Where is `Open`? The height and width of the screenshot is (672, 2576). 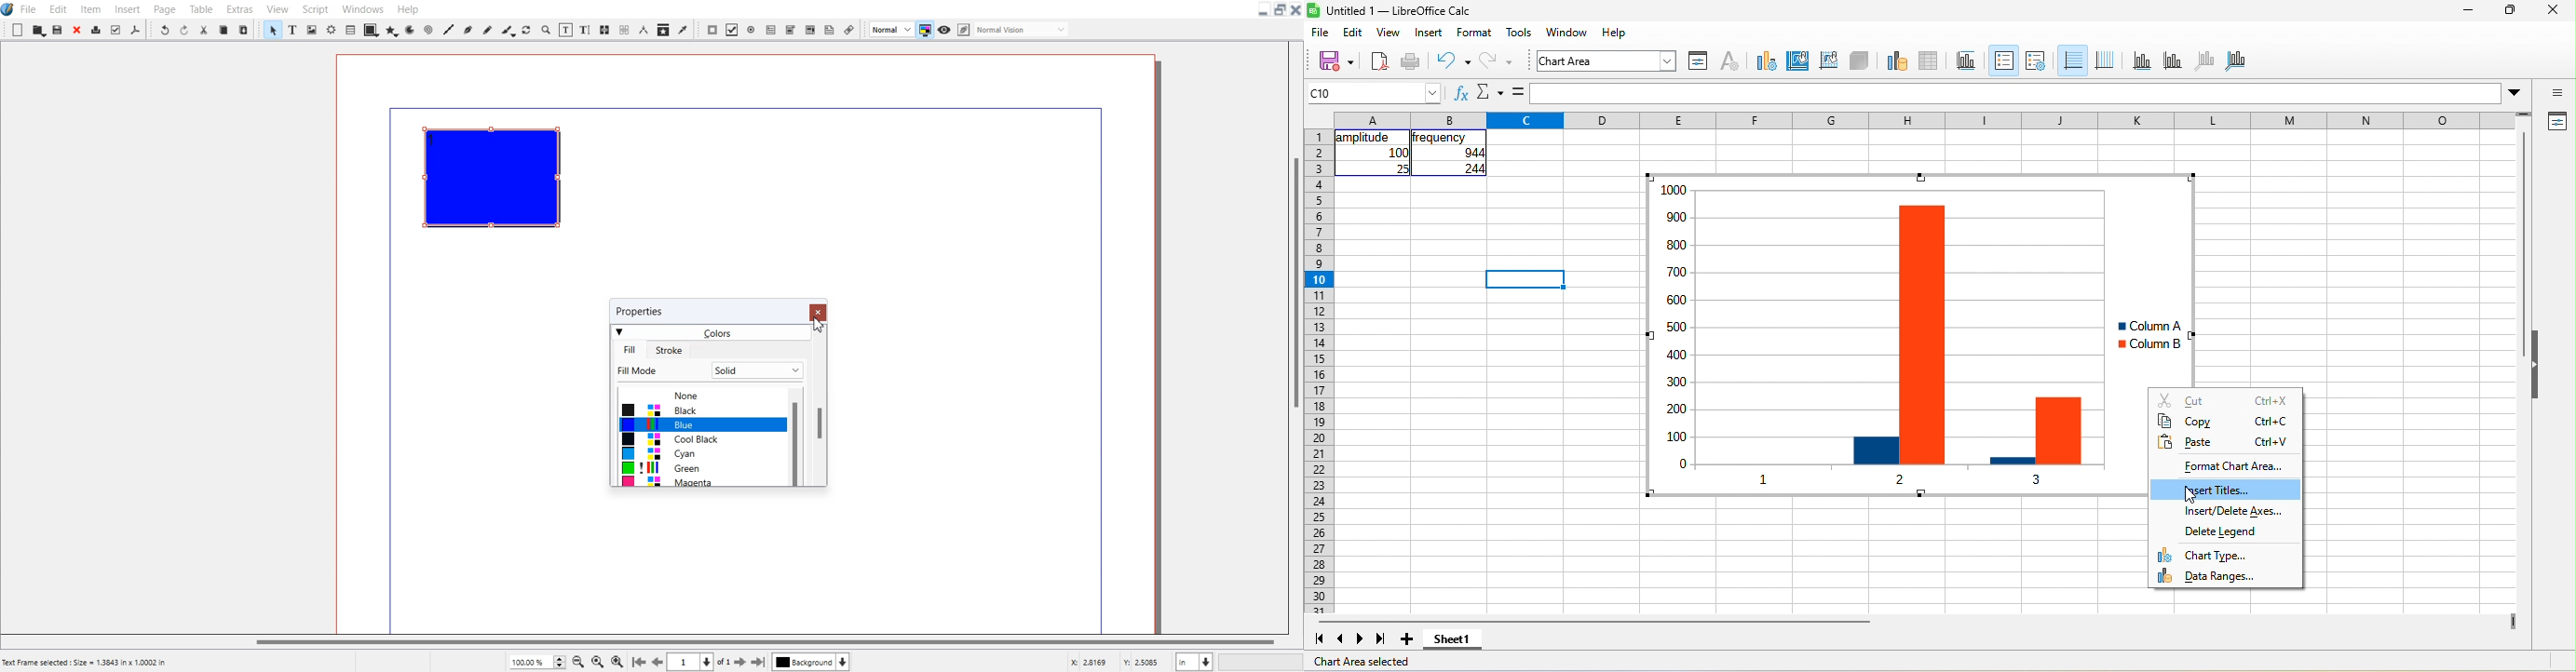
Open is located at coordinates (39, 30).